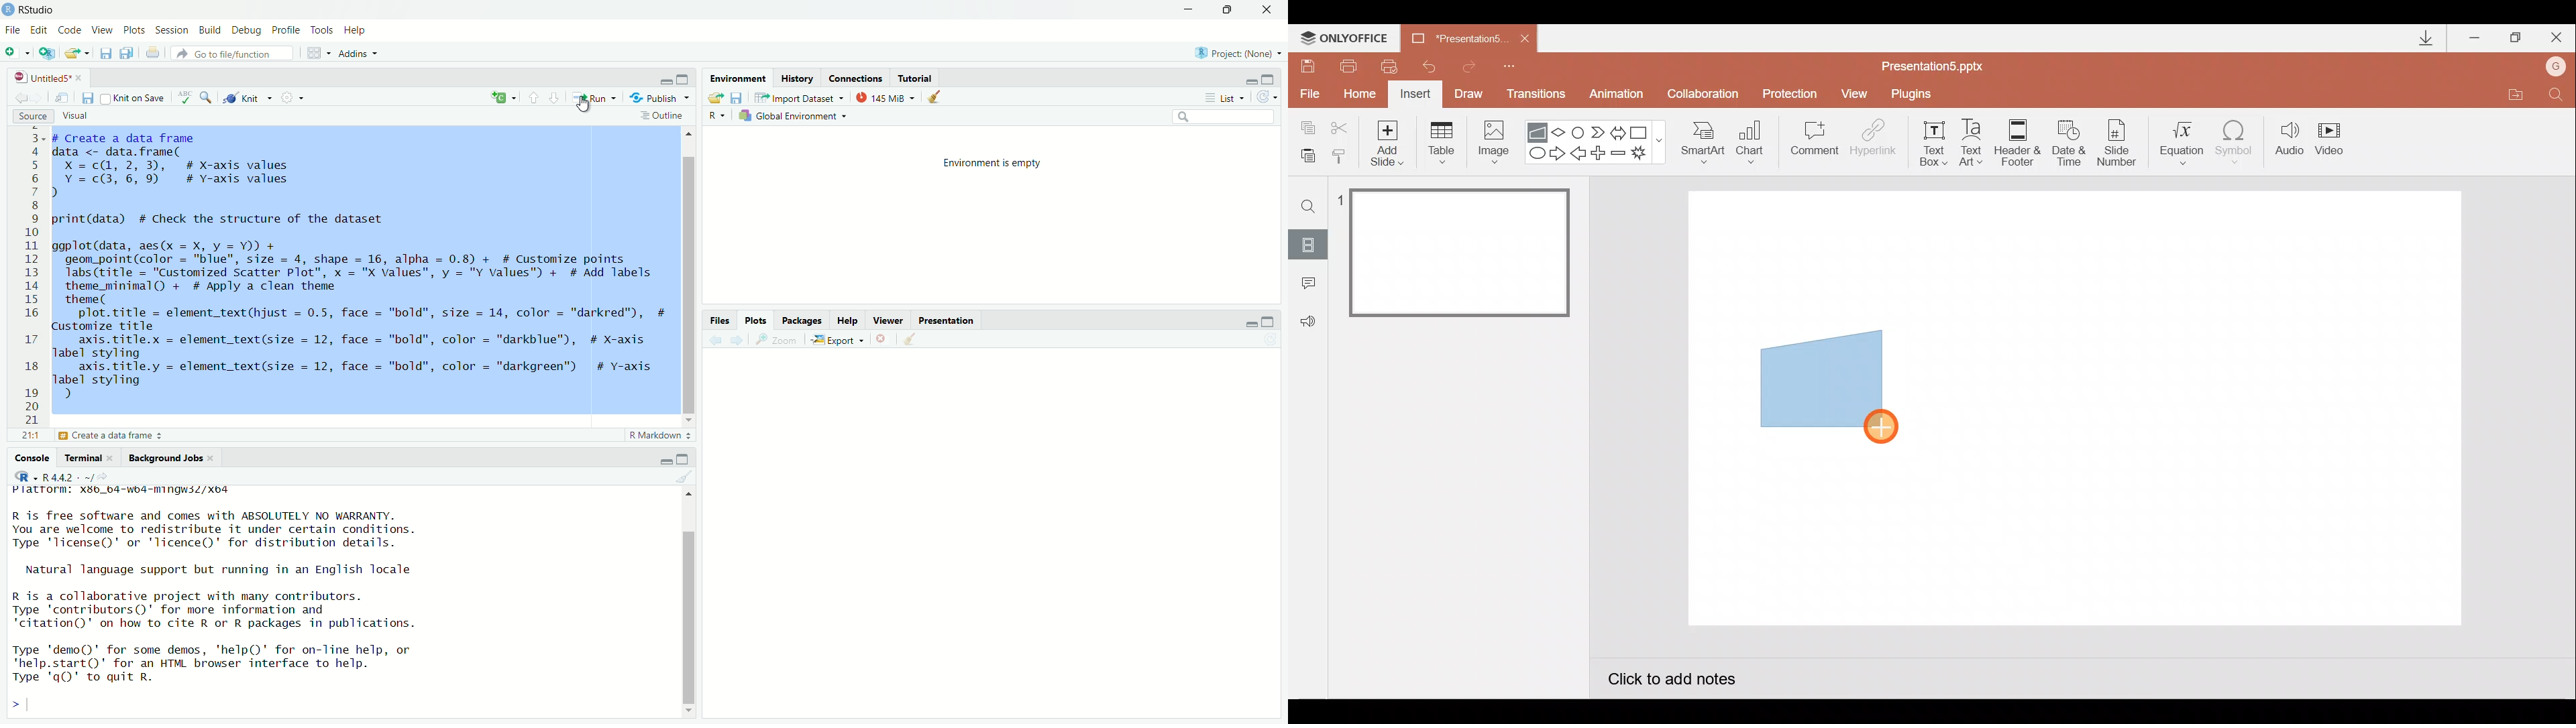 The image size is (2576, 728). I want to click on Presentation5.pptx, so click(1941, 63).